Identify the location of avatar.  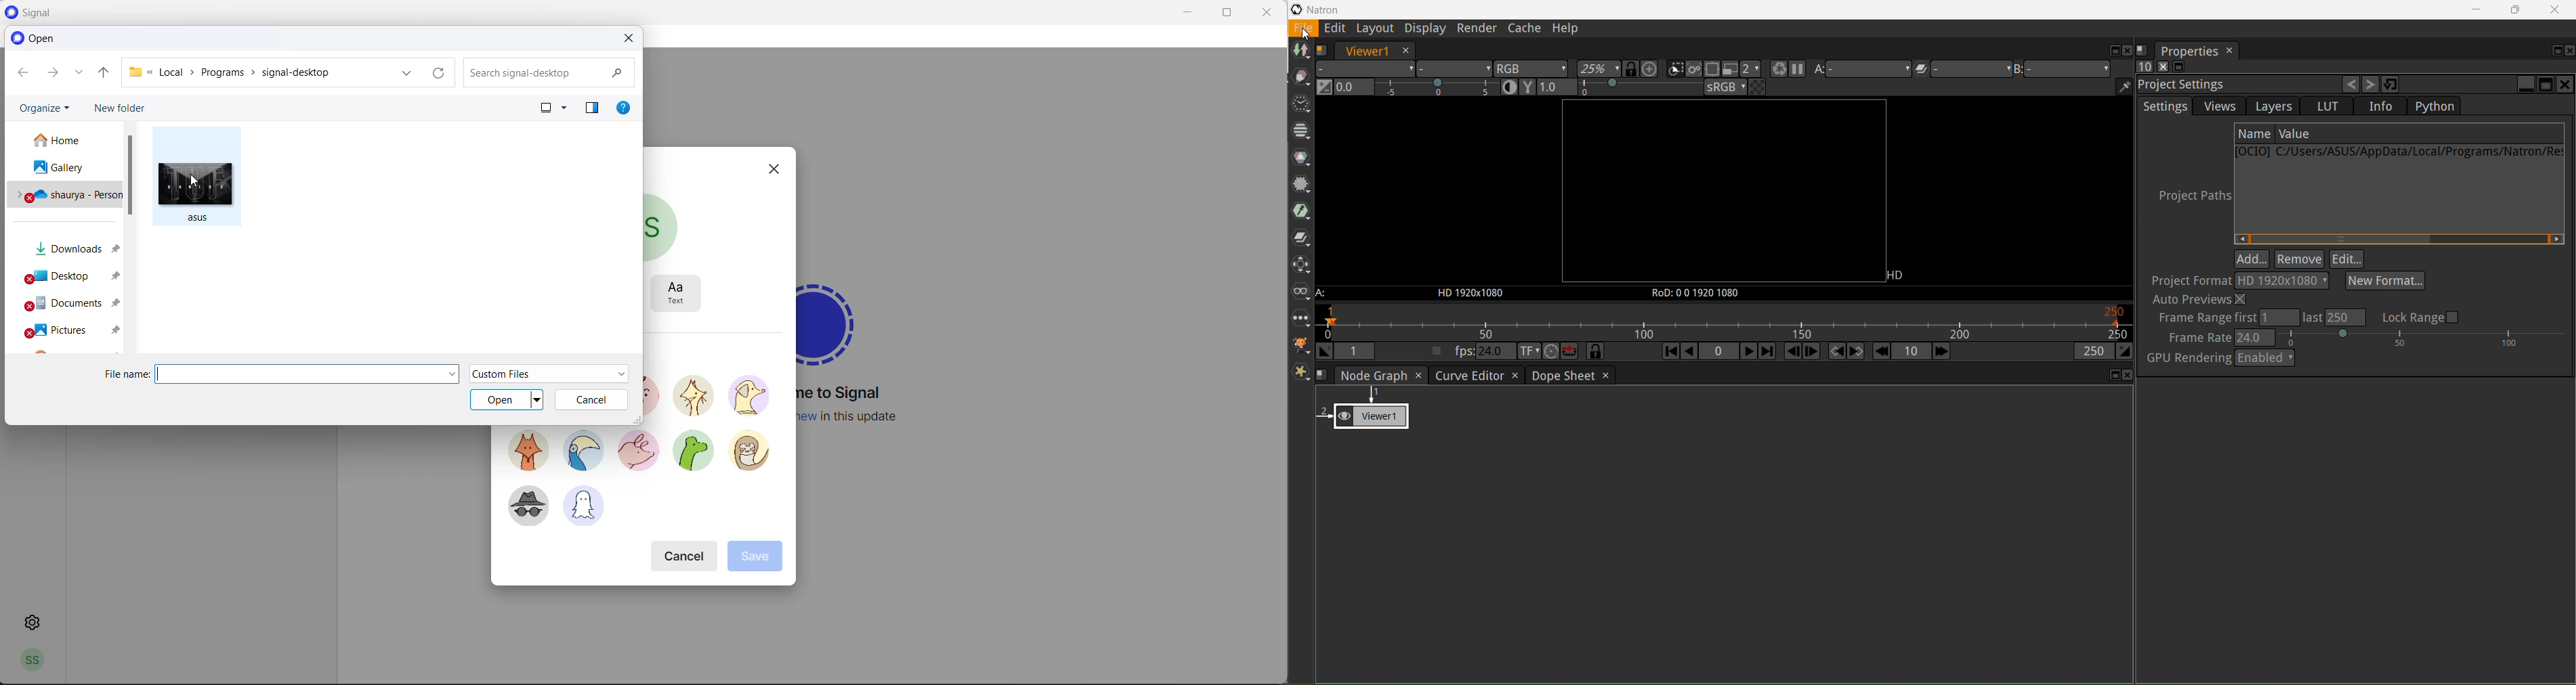
(638, 453).